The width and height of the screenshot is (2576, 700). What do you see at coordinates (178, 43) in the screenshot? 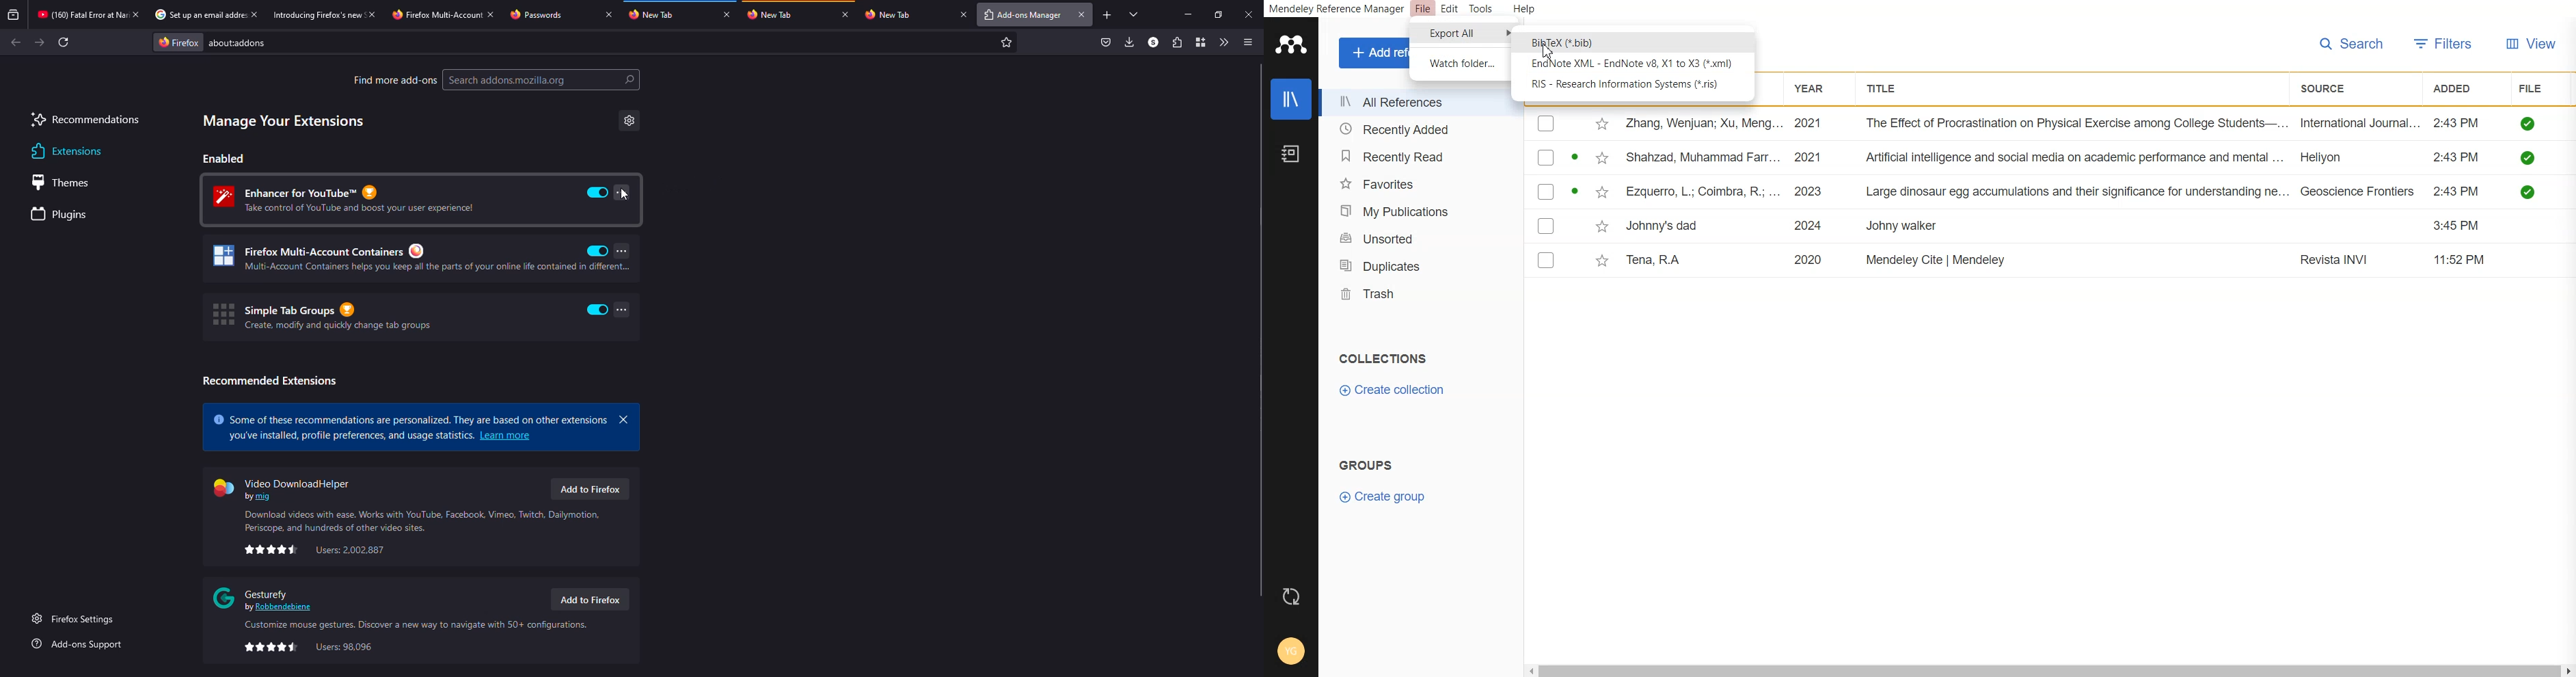
I see `Current search engine` at bounding box center [178, 43].